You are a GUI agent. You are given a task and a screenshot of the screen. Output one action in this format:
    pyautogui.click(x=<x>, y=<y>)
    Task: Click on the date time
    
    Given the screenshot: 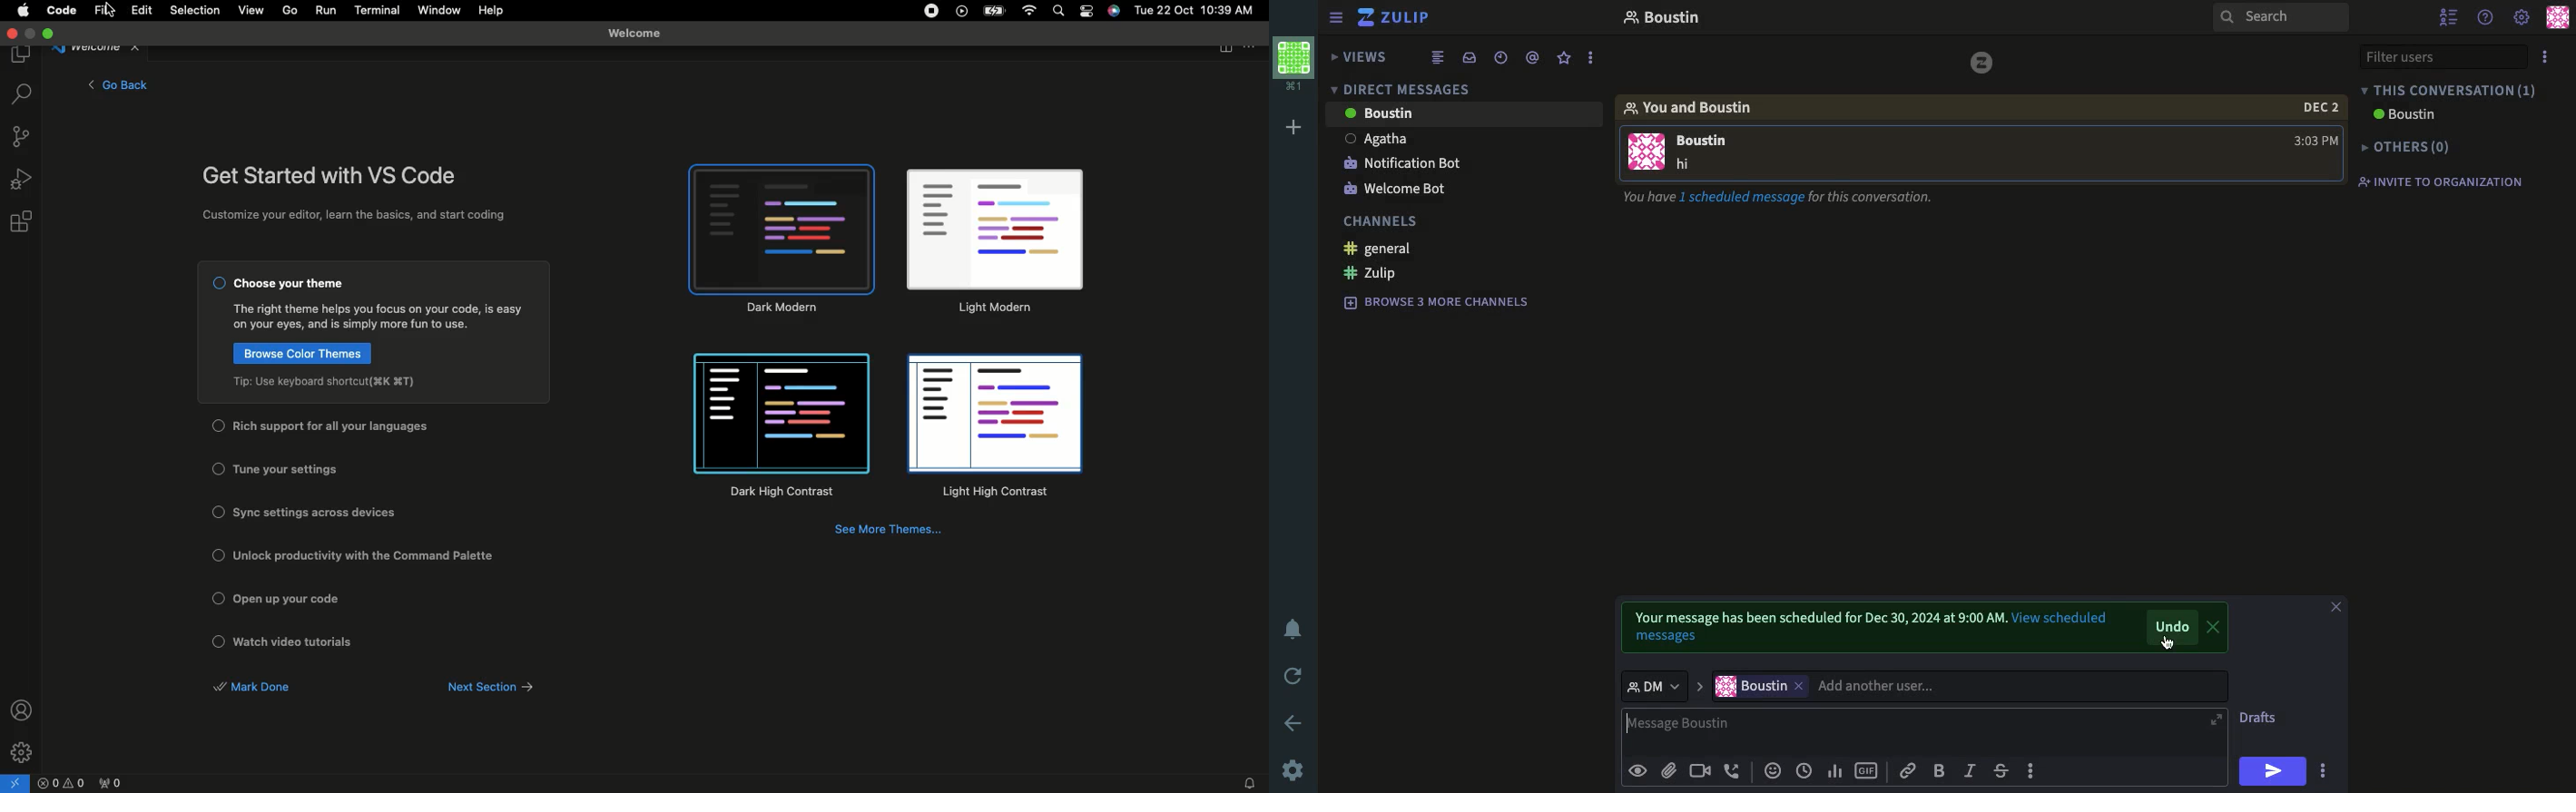 What is the action you would take?
    pyautogui.click(x=1502, y=58)
    